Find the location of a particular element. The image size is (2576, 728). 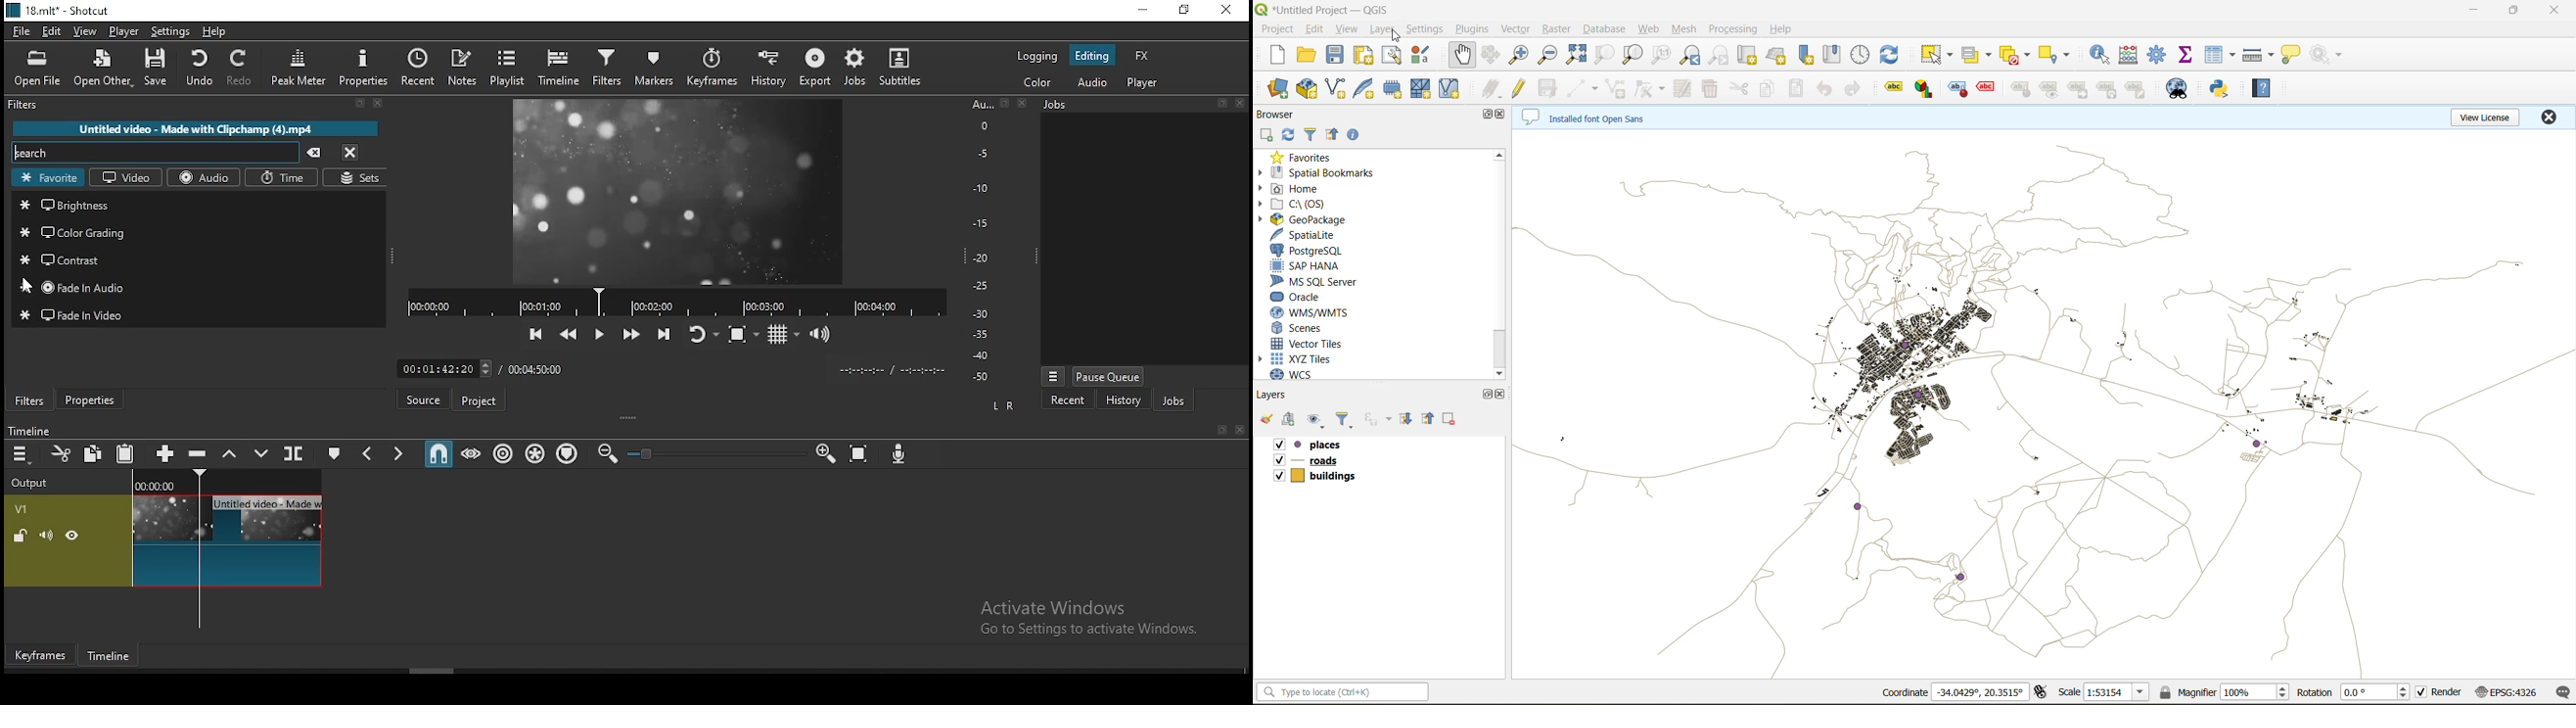

pause queue is located at coordinates (1109, 376).